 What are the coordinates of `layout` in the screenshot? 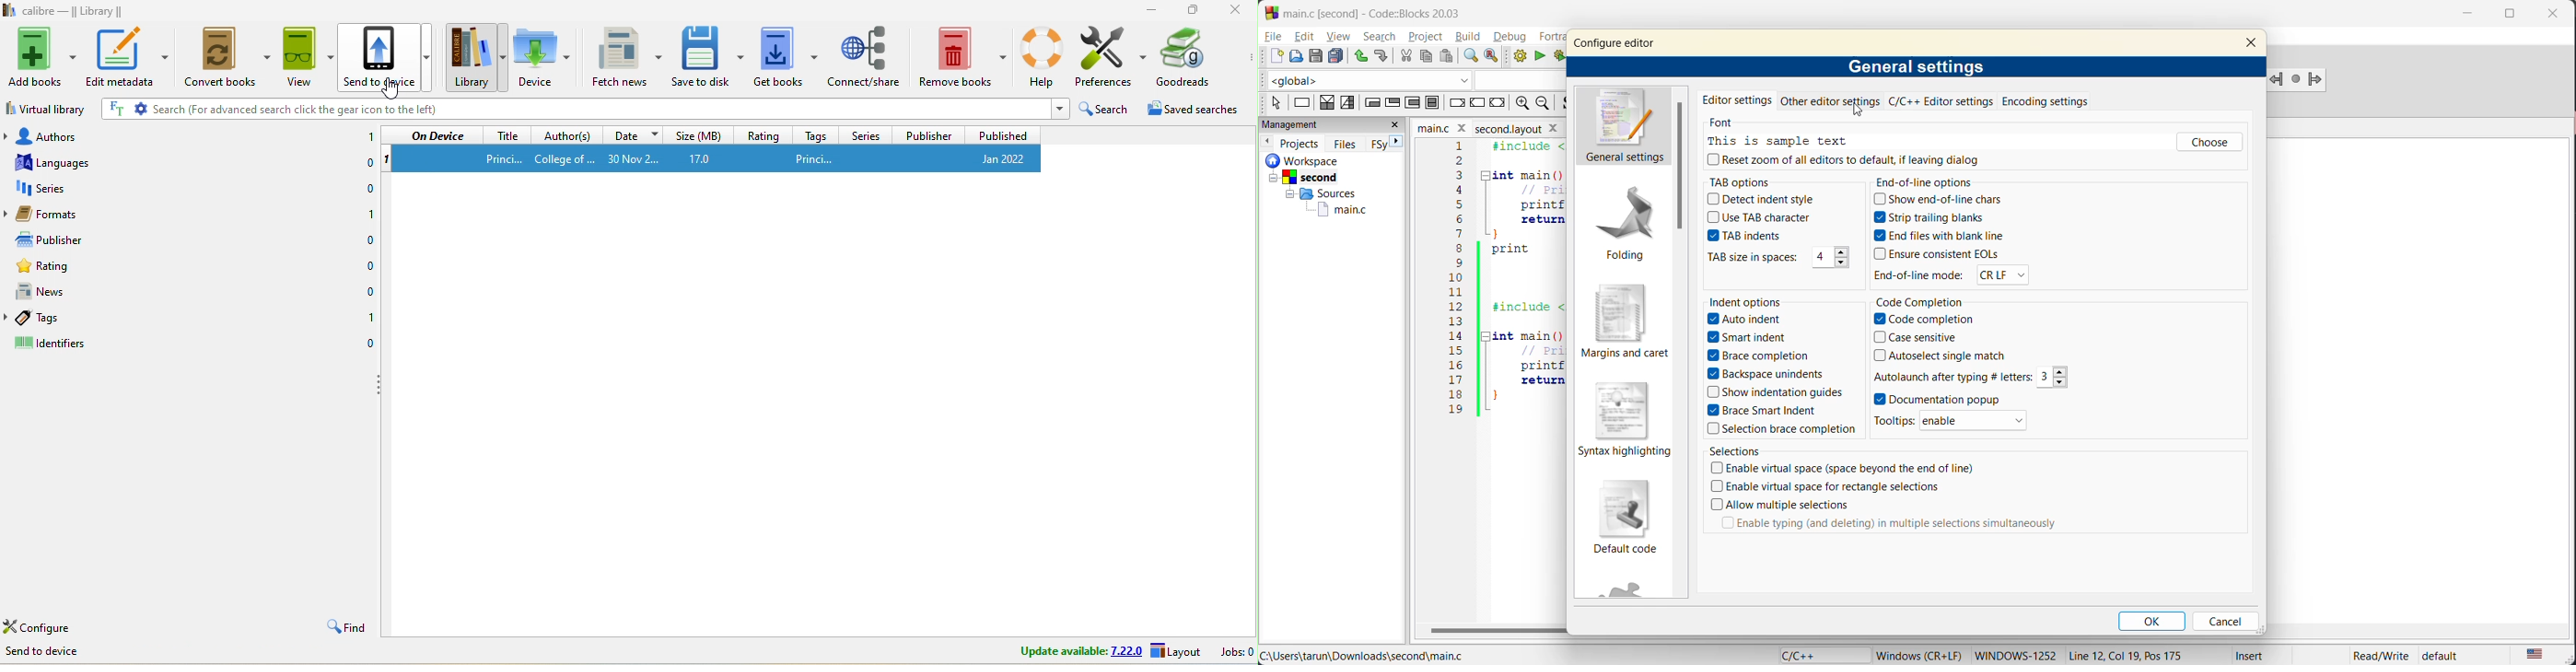 It's located at (1175, 649).